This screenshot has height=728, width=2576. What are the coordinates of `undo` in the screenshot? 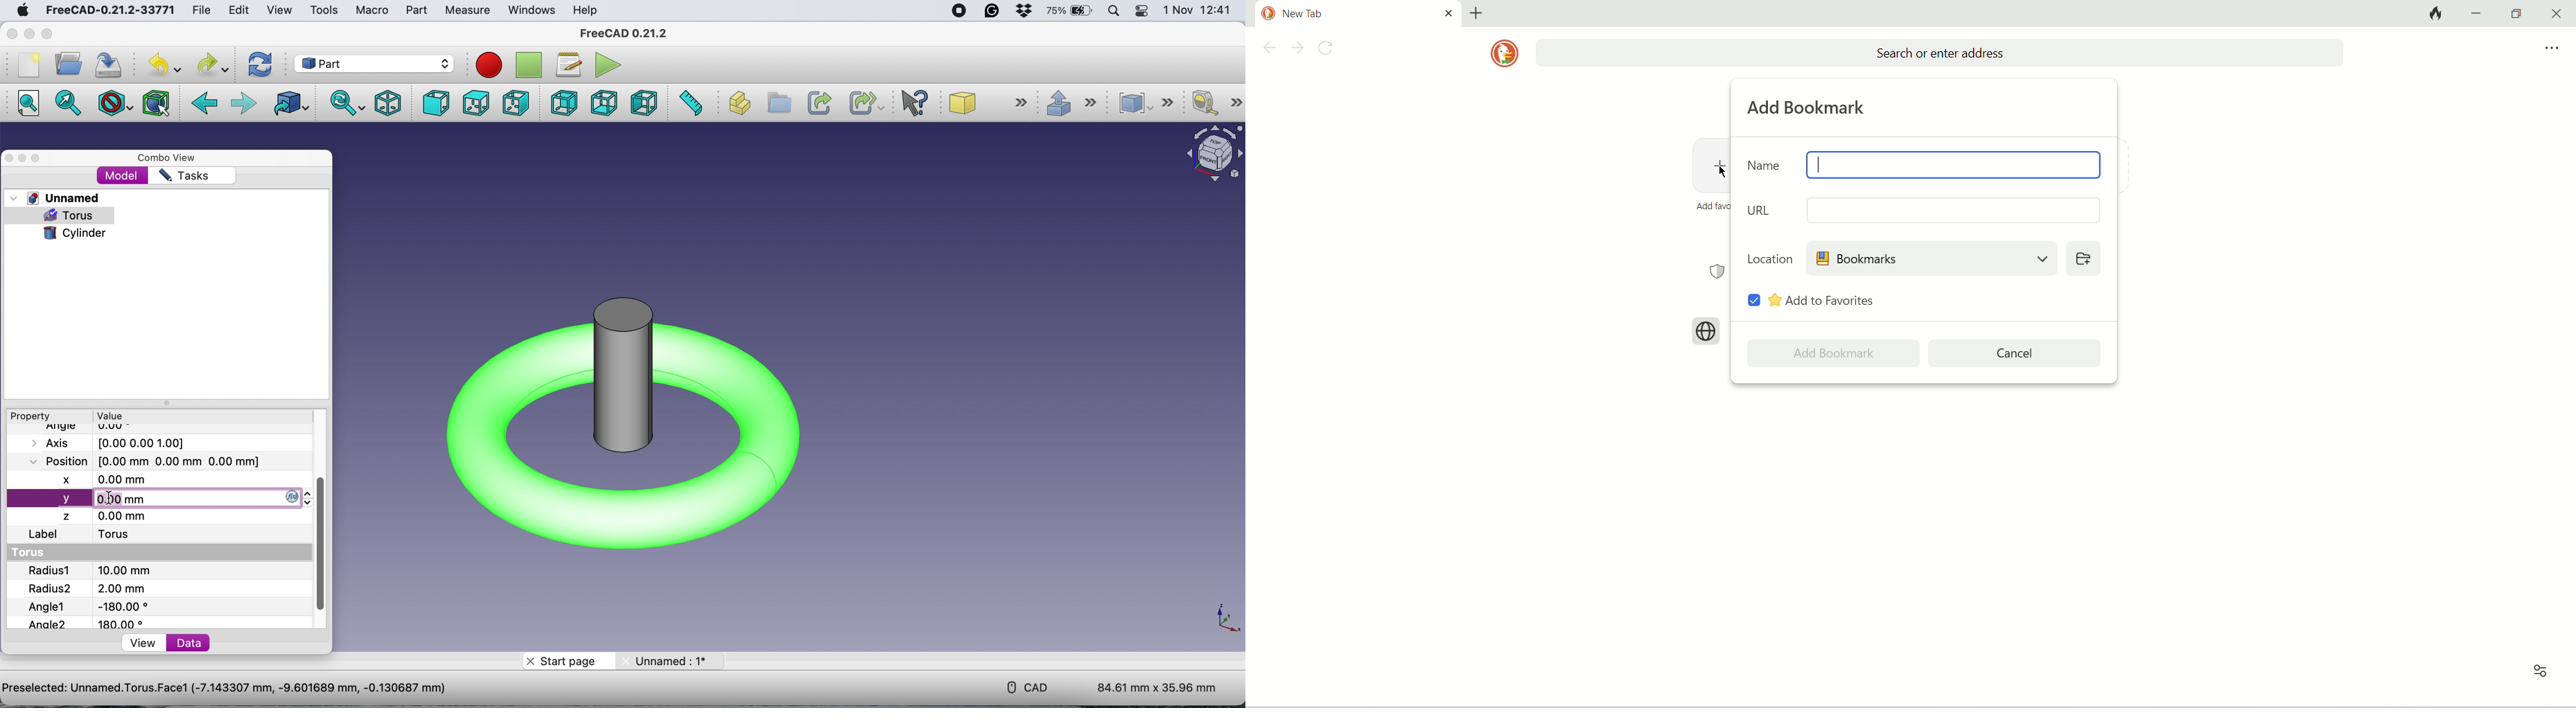 It's located at (163, 65).